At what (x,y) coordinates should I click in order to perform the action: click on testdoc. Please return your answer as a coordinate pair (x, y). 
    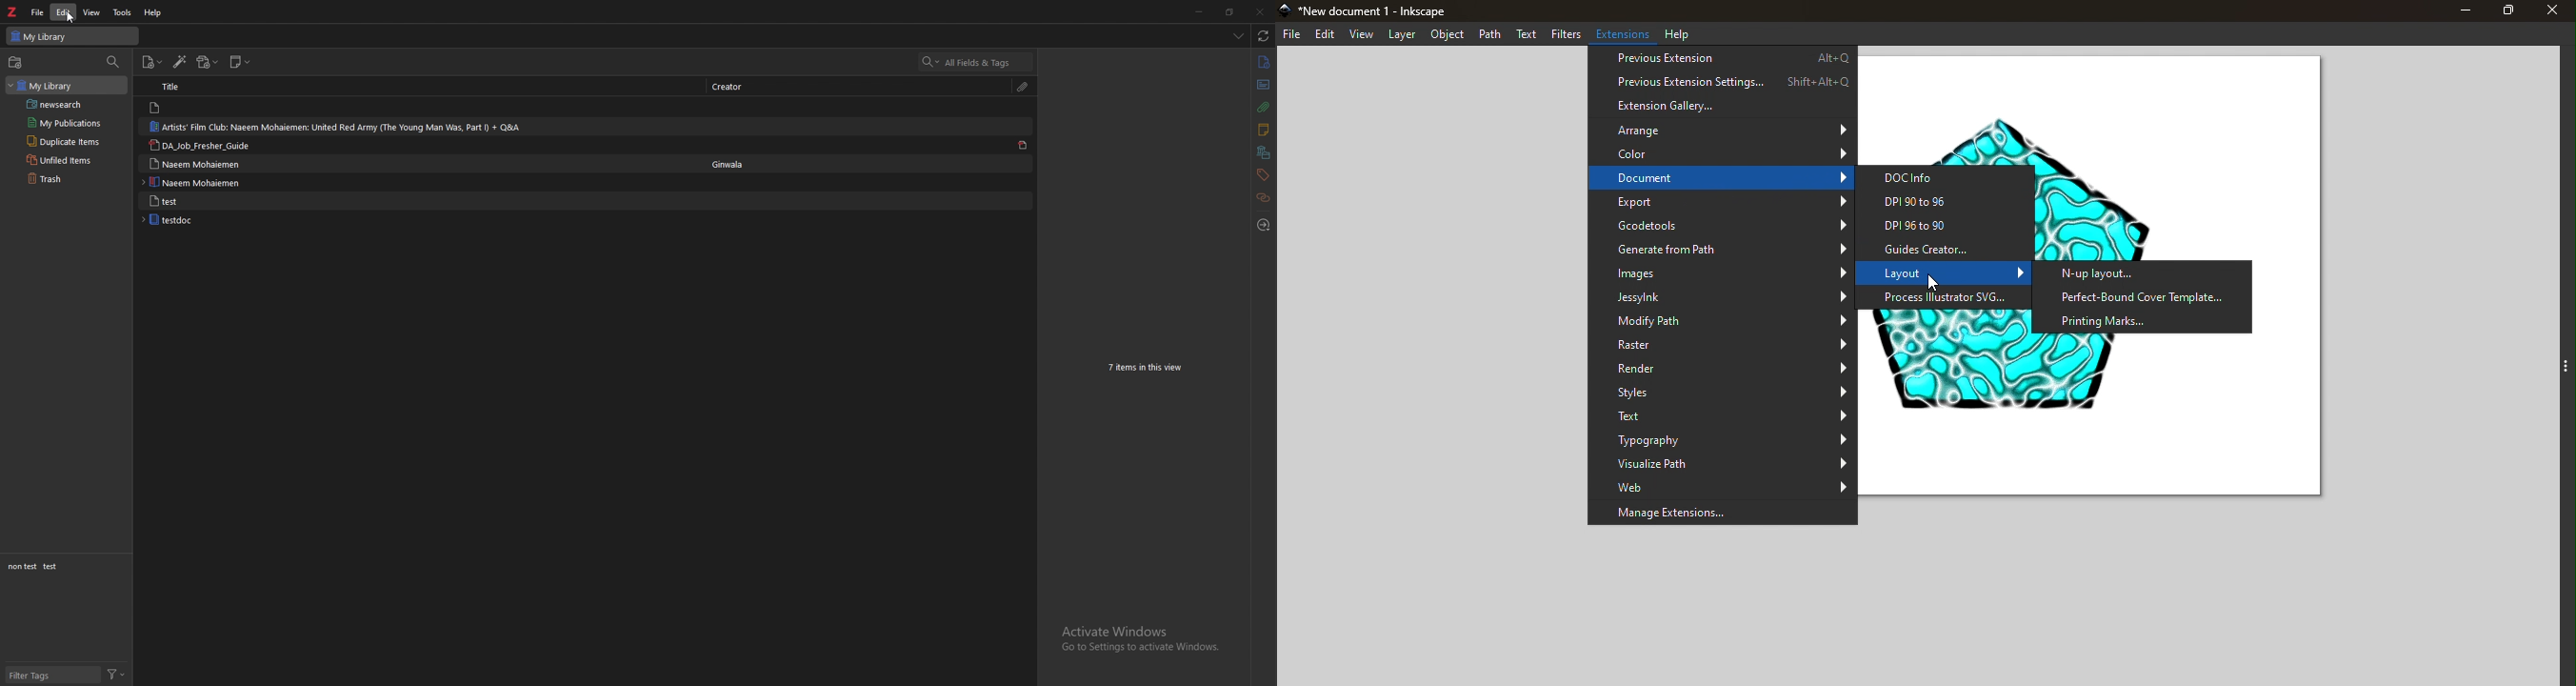
    Looking at the image, I should click on (197, 220).